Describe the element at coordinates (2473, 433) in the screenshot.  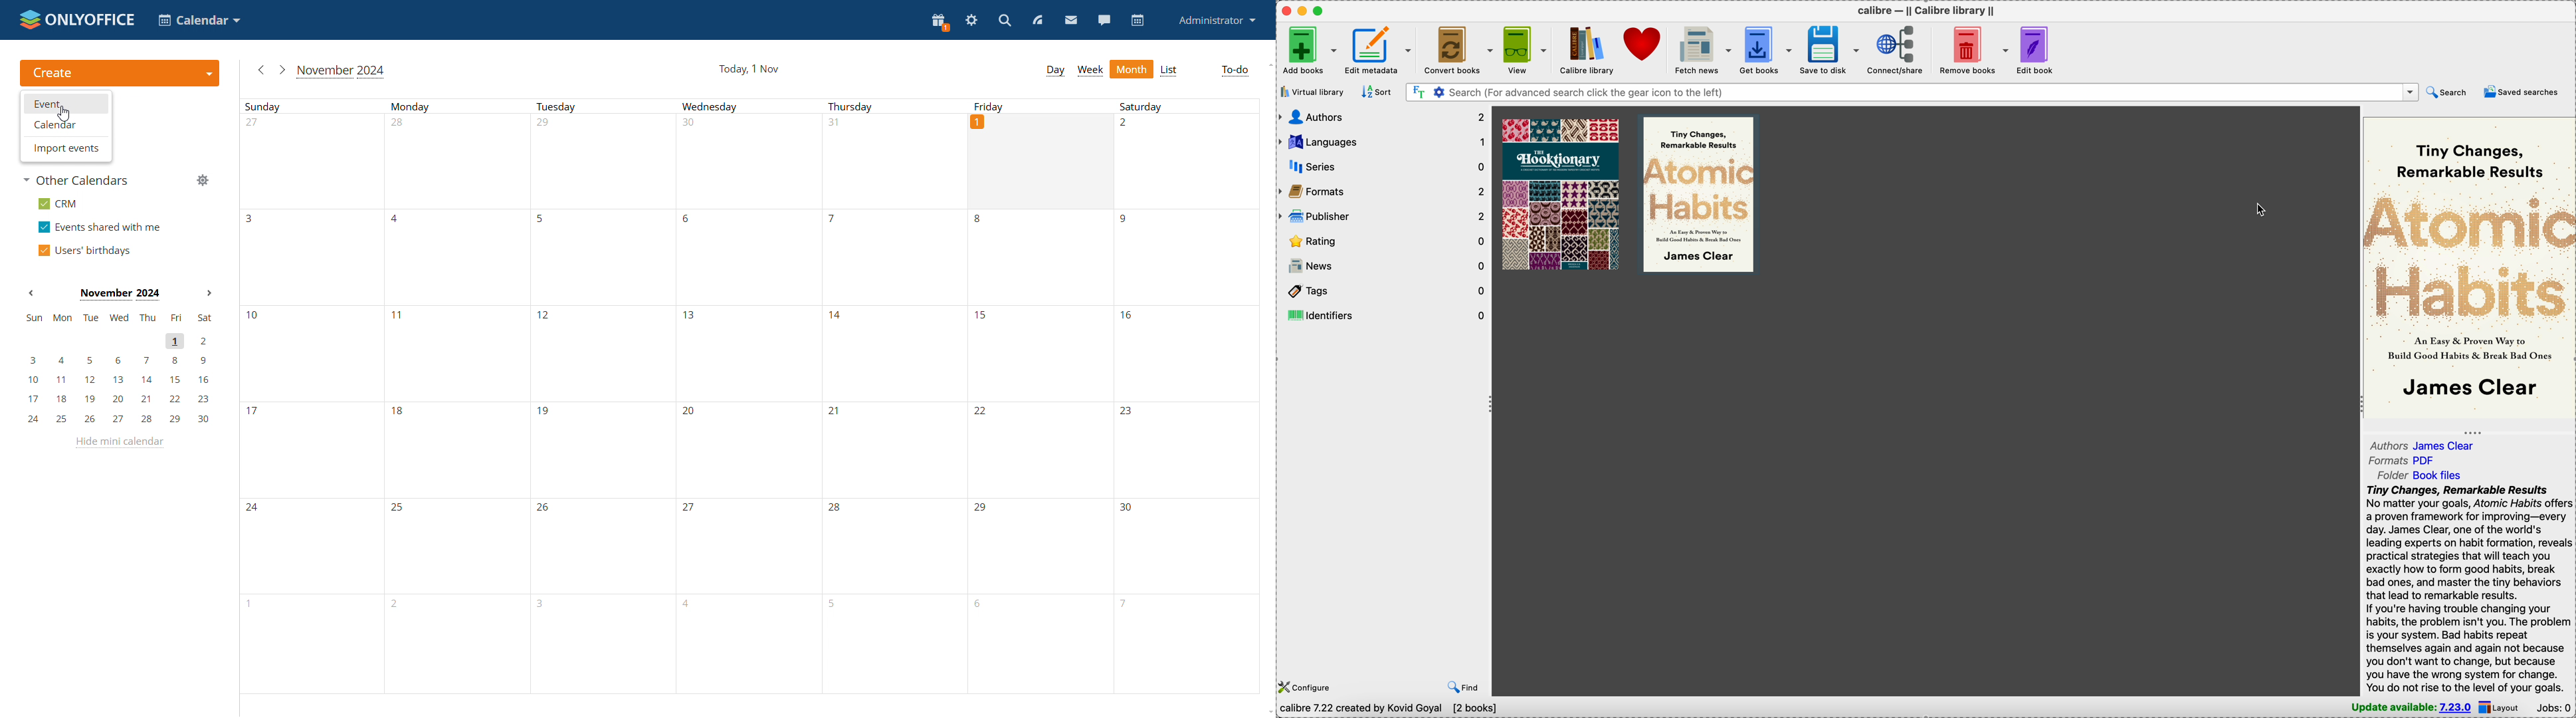
I see `toggle expand/contract` at that location.